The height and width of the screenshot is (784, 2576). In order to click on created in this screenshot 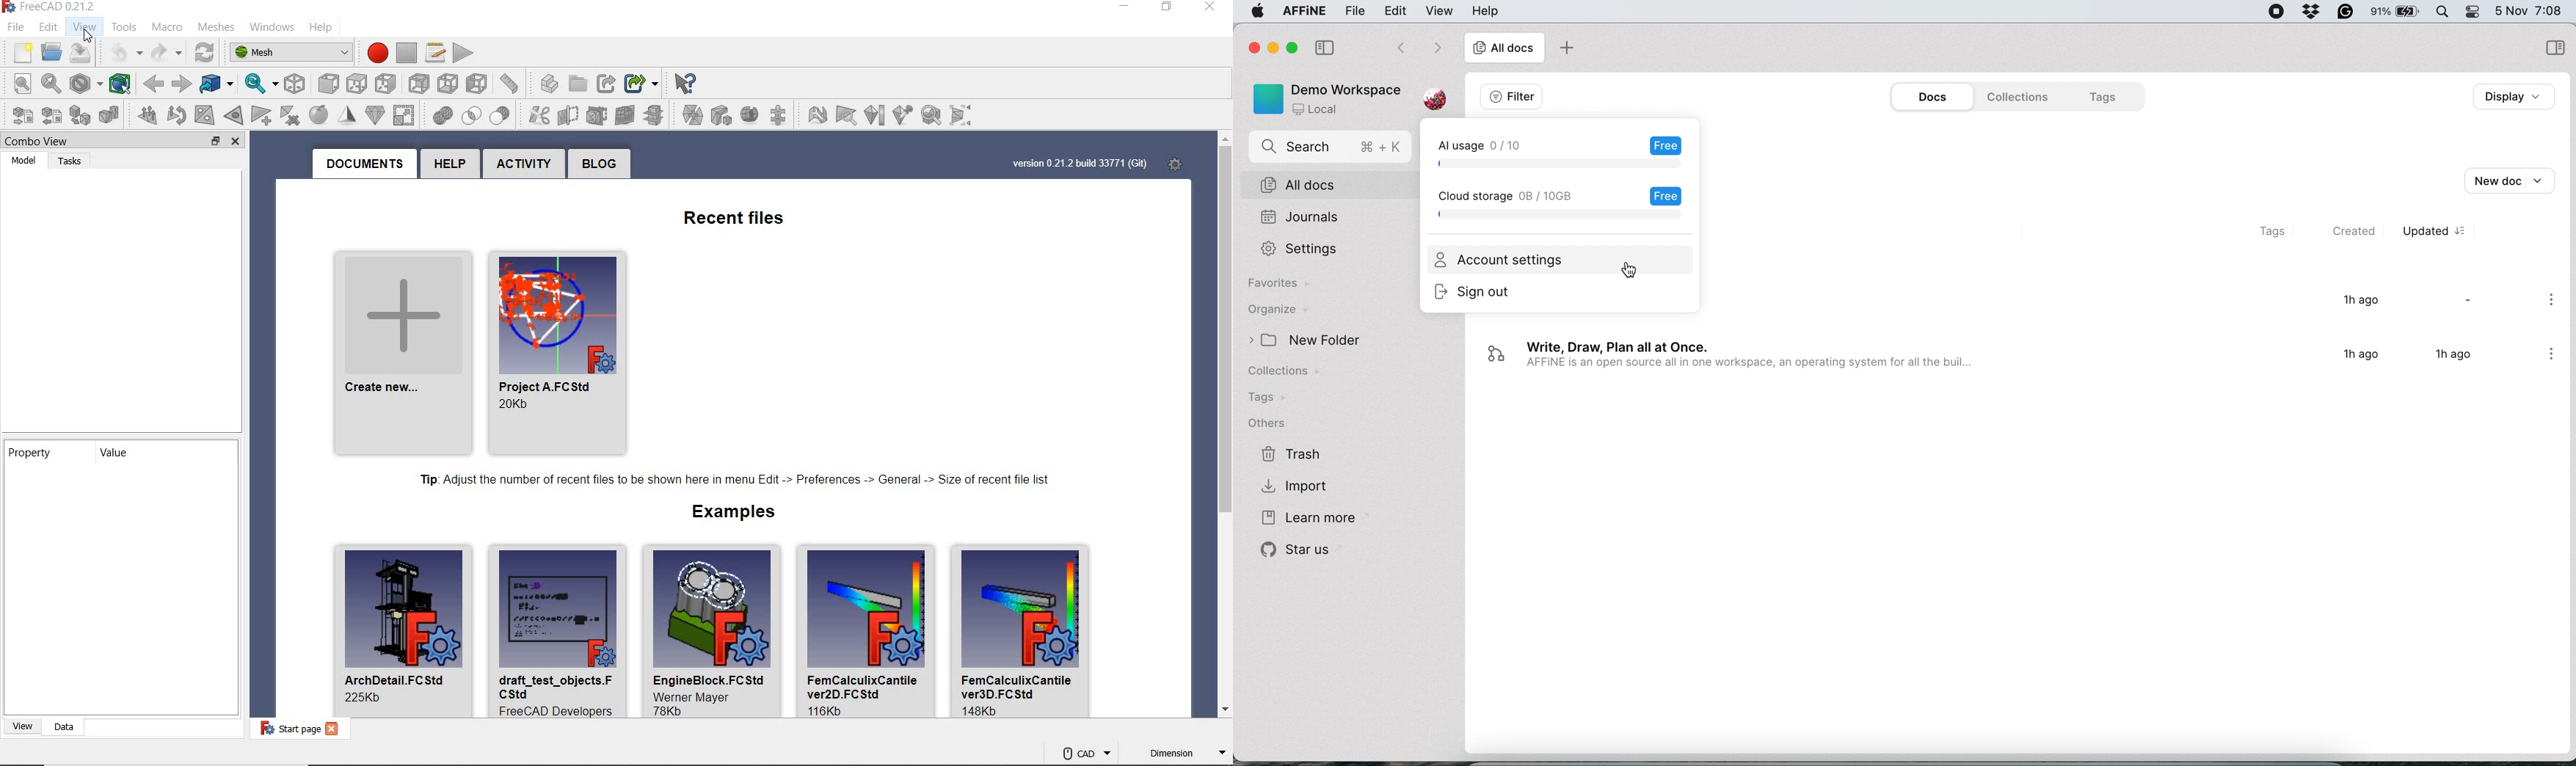, I will do `click(2360, 233)`.